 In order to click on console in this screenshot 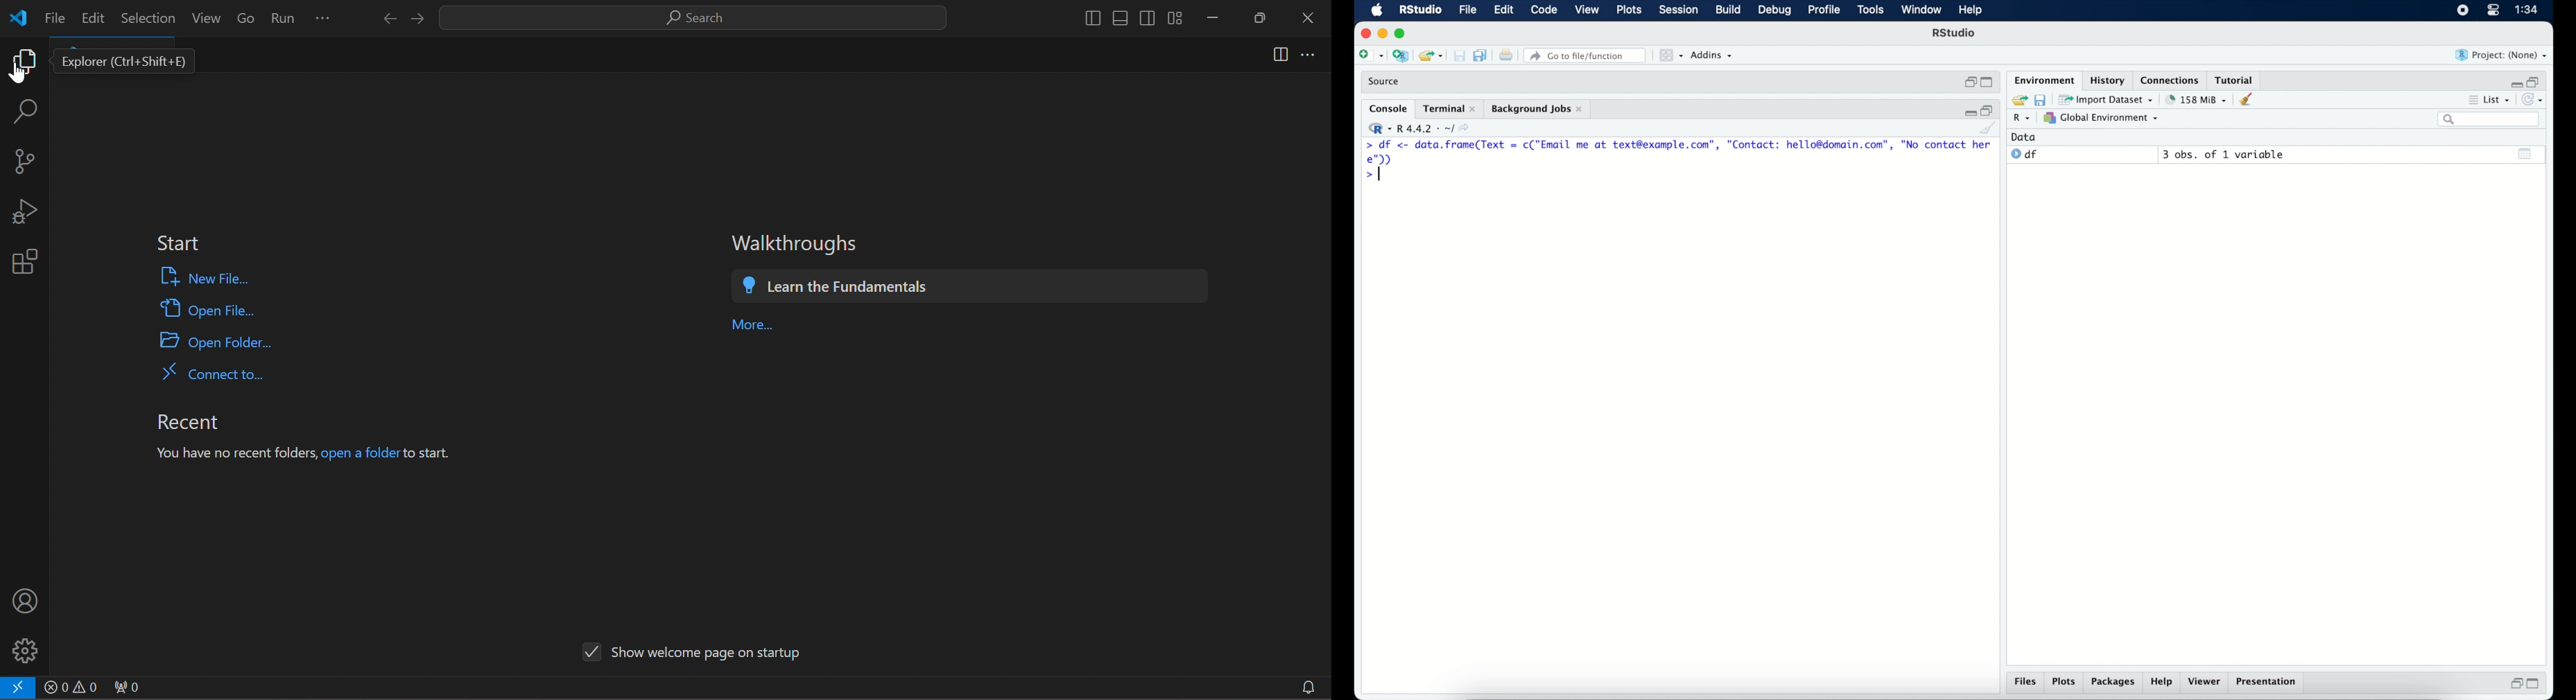, I will do `click(1386, 108)`.